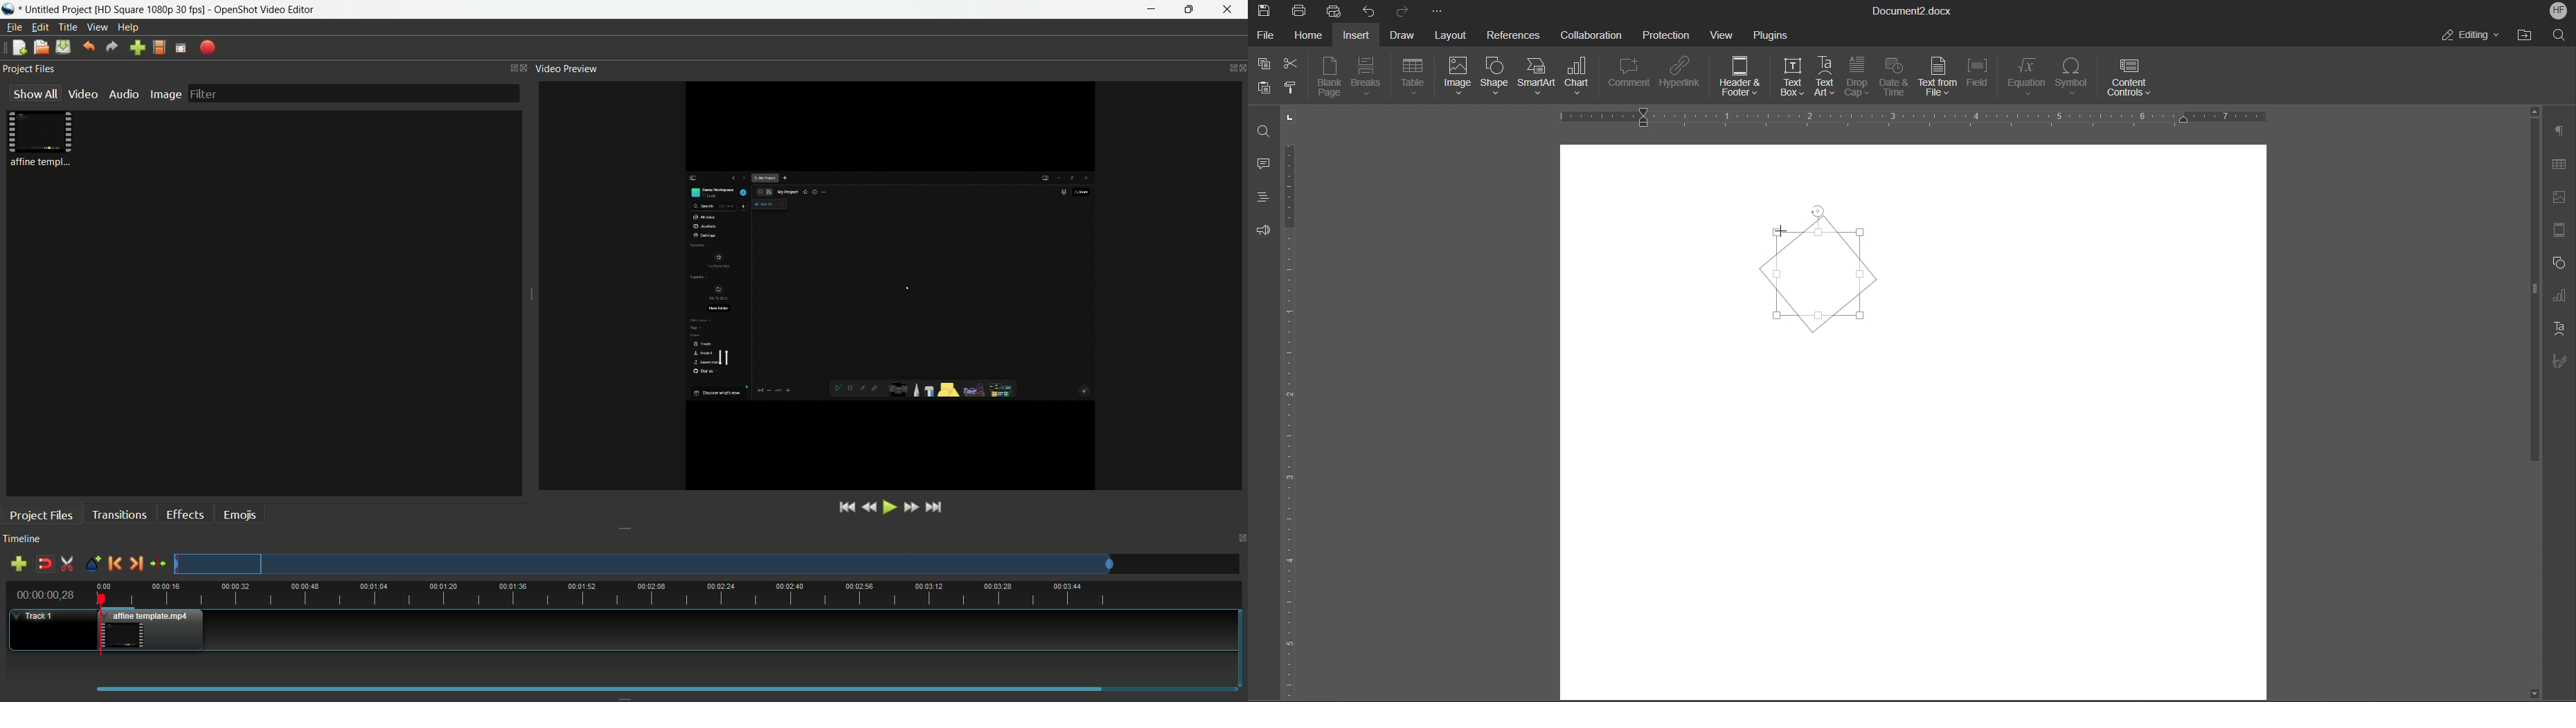 This screenshot has height=728, width=2576. What do you see at coordinates (118, 514) in the screenshot?
I see `transitions` at bounding box center [118, 514].